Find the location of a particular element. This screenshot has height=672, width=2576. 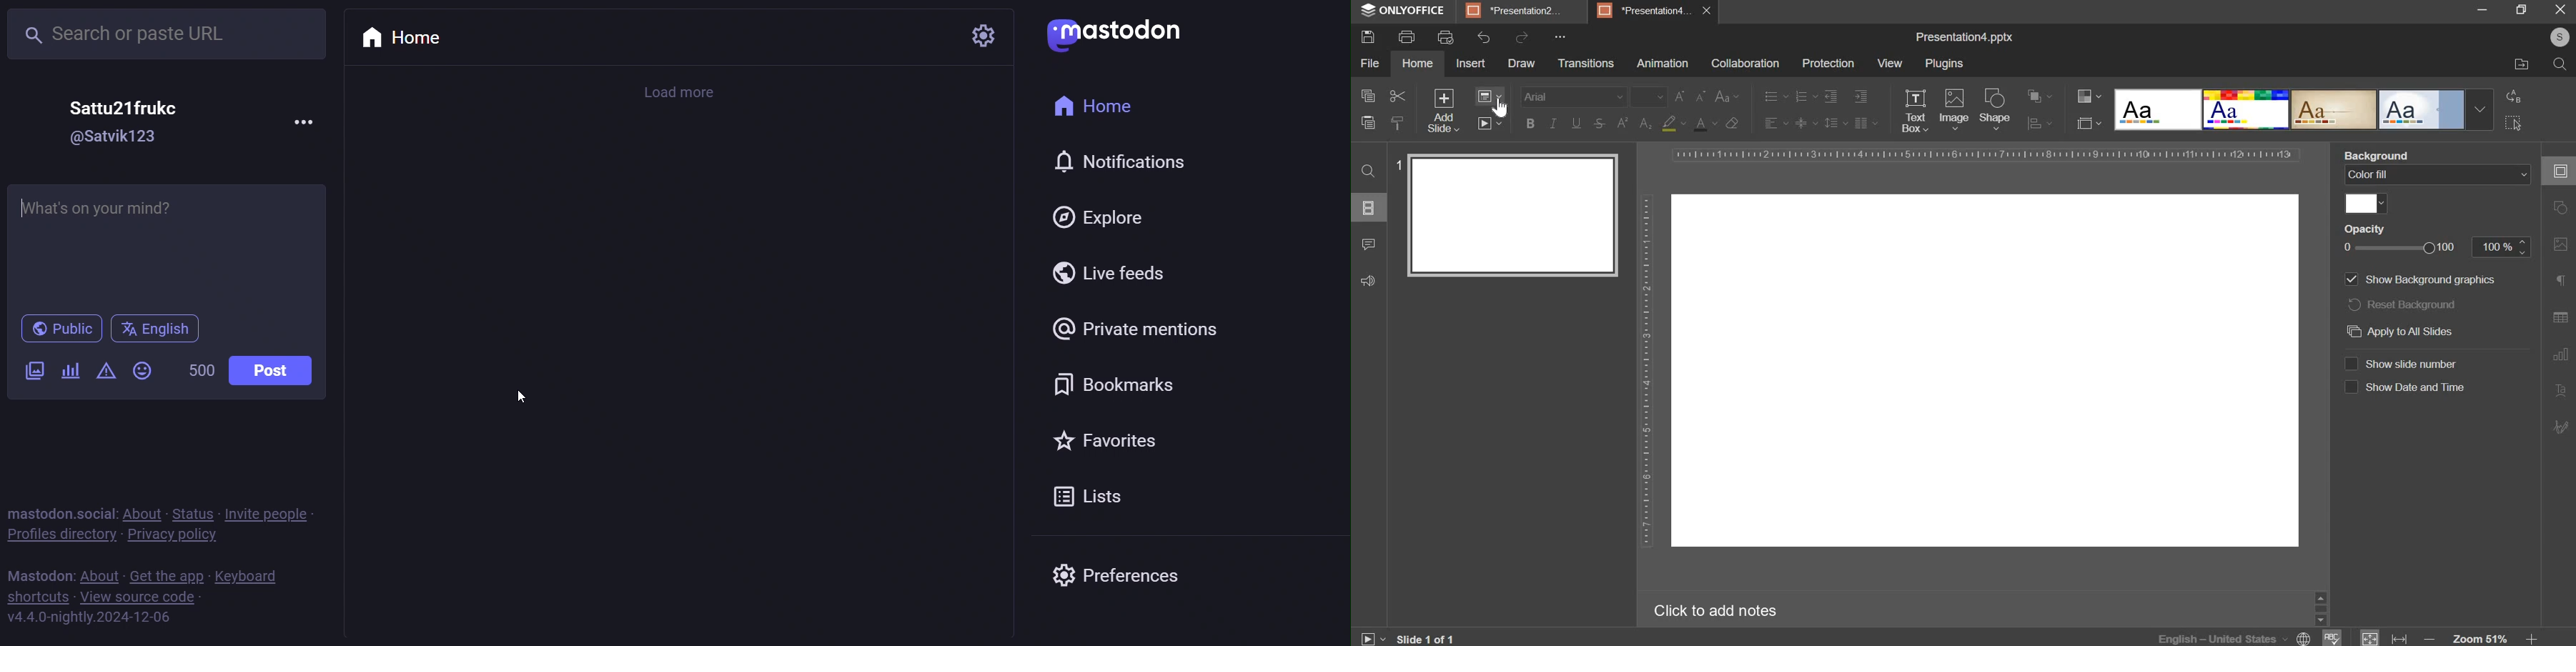

onlyoffice is located at coordinates (1403, 11).